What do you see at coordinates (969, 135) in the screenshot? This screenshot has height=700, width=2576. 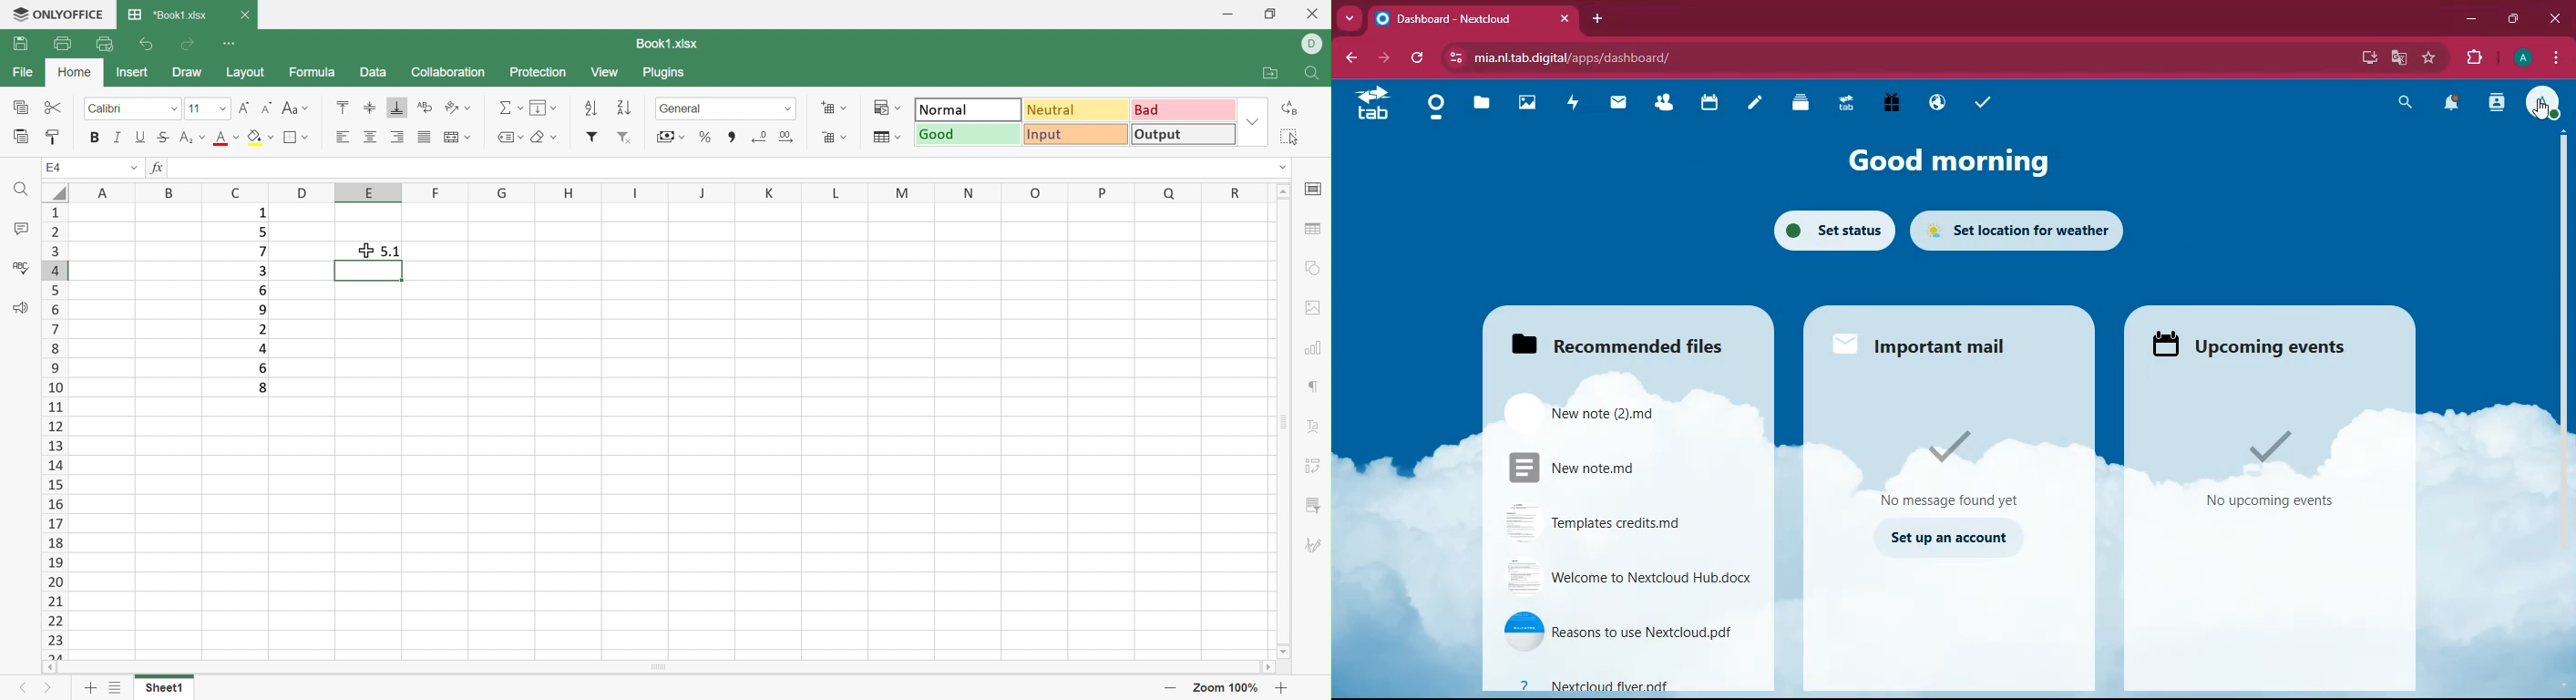 I see `Good` at bounding box center [969, 135].